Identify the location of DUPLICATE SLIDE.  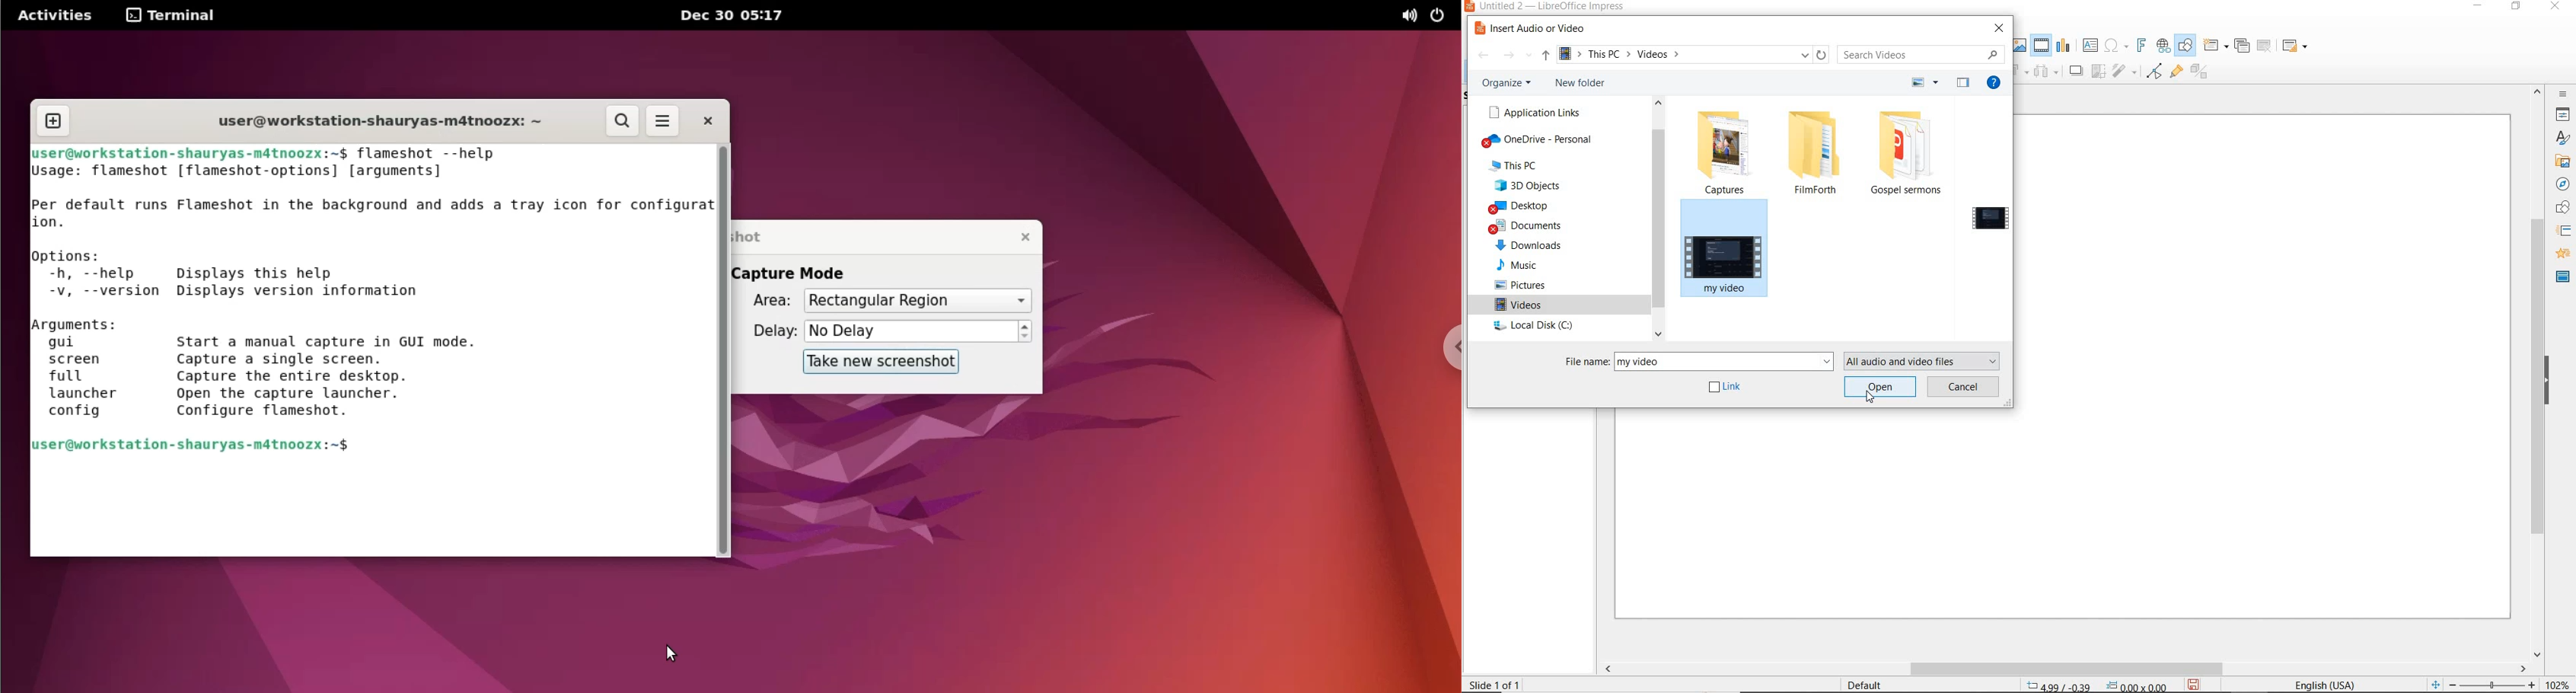
(2243, 47).